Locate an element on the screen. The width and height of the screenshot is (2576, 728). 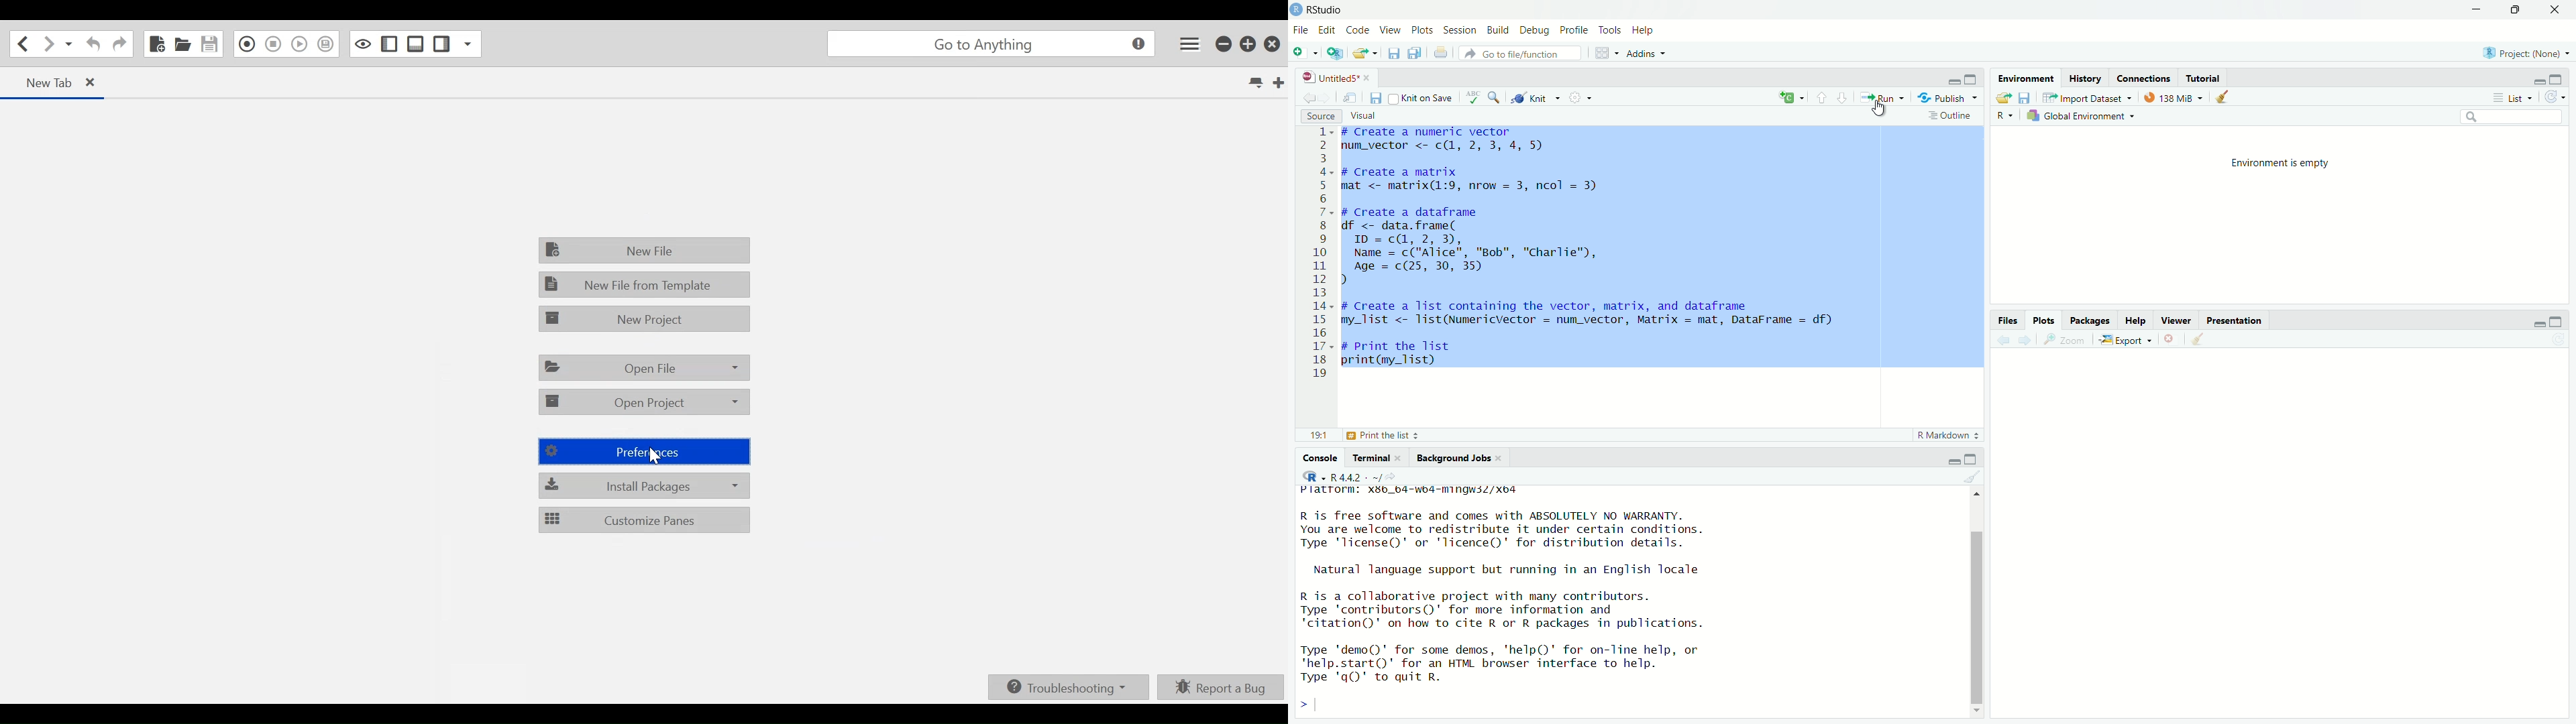
minimise is located at coordinates (1943, 80).